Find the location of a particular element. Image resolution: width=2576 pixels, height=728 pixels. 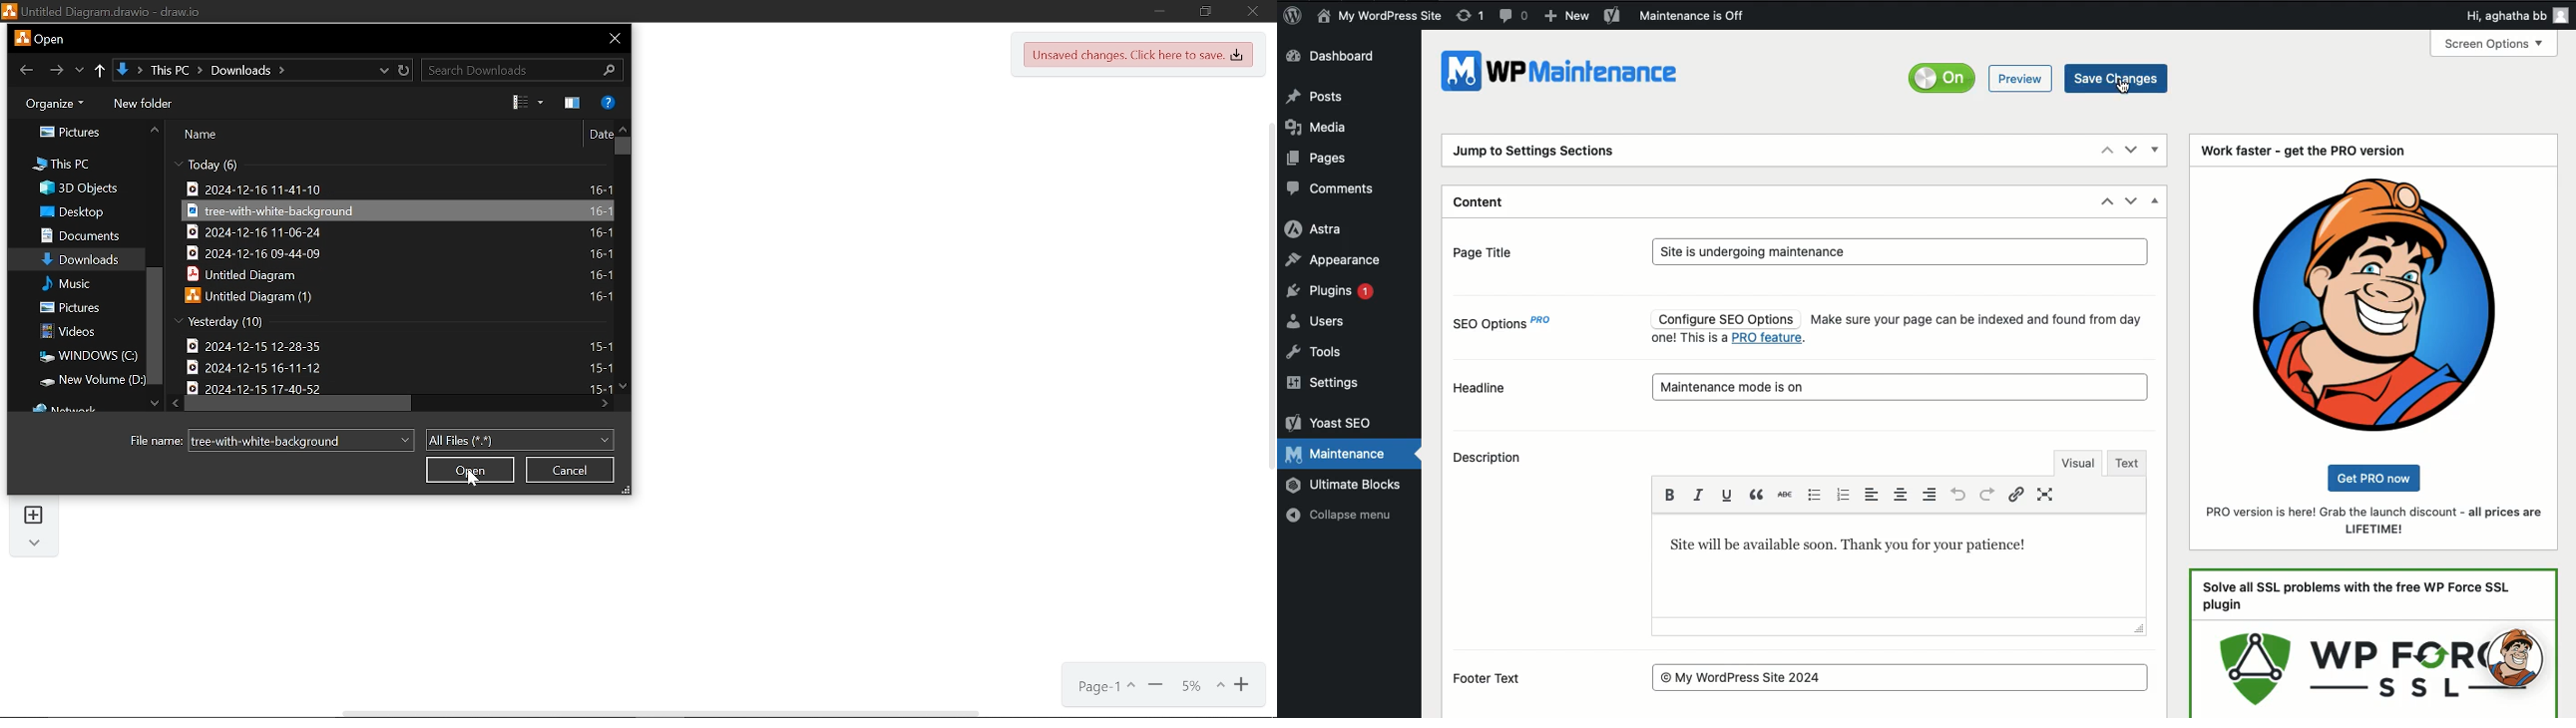

windows(C:) is located at coordinates (83, 356).